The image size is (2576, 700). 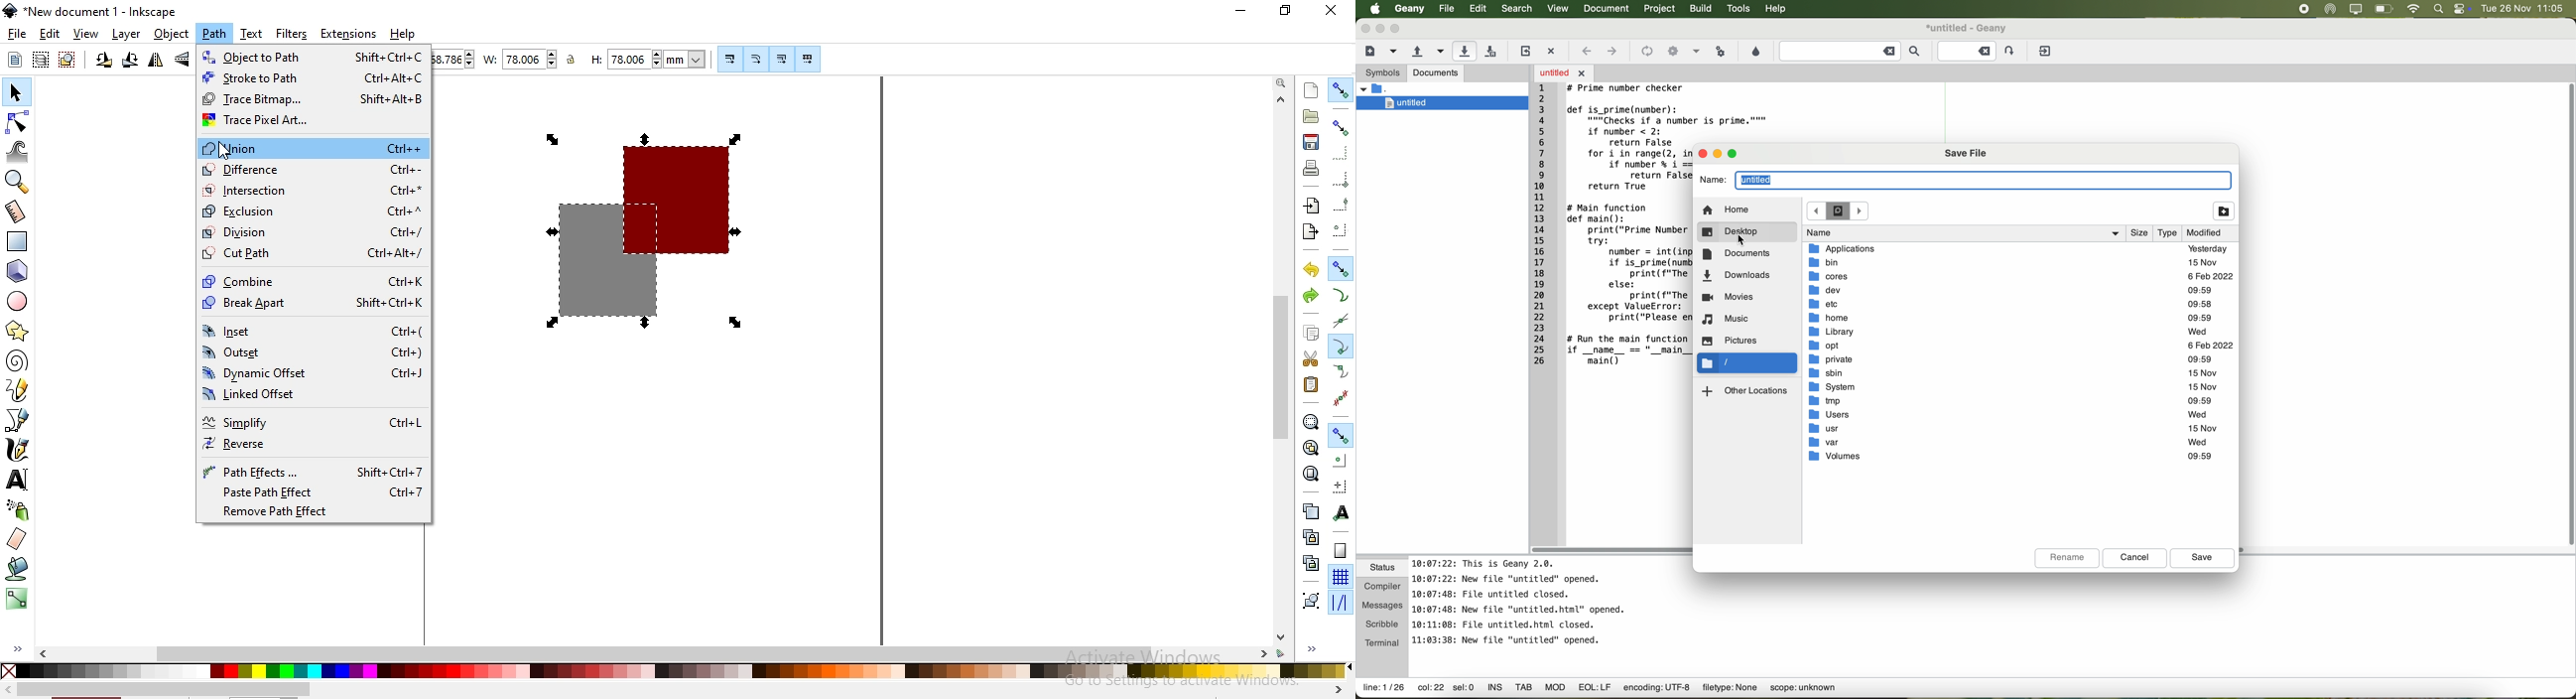 What do you see at coordinates (1966, 153) in the screenshot?
I see `save file` at bounding box center [1966, 153].